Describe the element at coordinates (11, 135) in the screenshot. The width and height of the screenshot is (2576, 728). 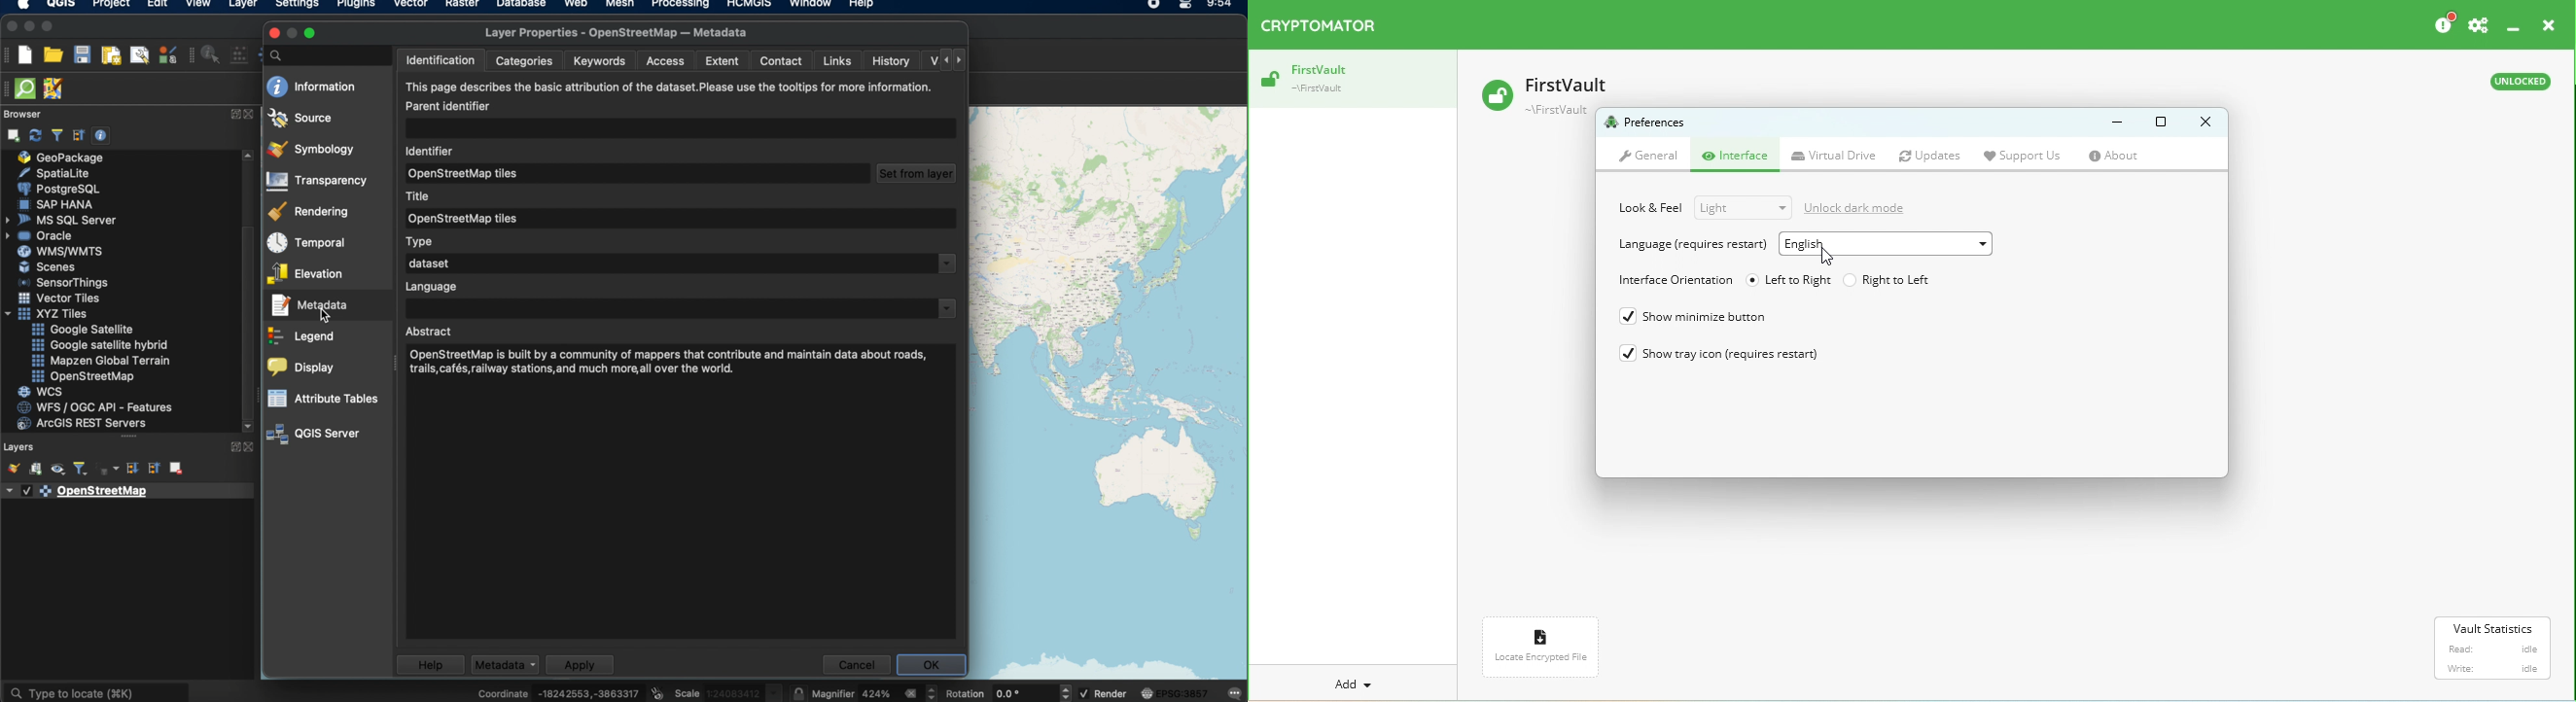
I see `add selected layers` at that location.